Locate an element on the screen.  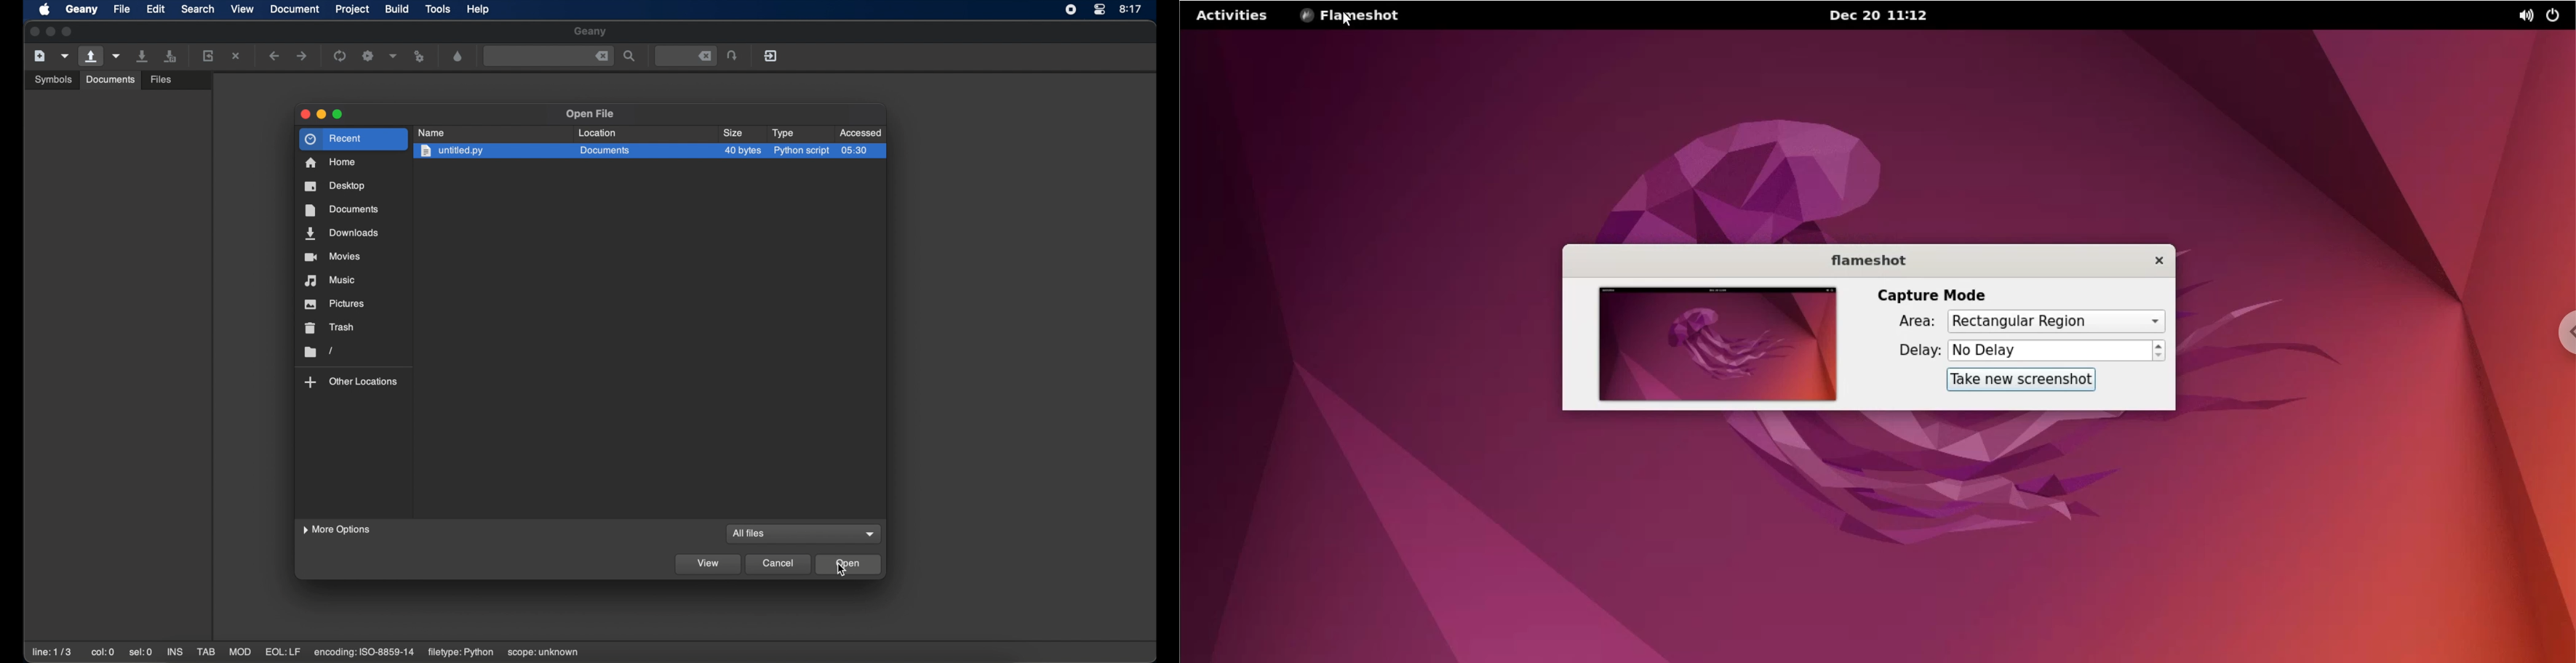
symbols is located at coordinates (54, 79).